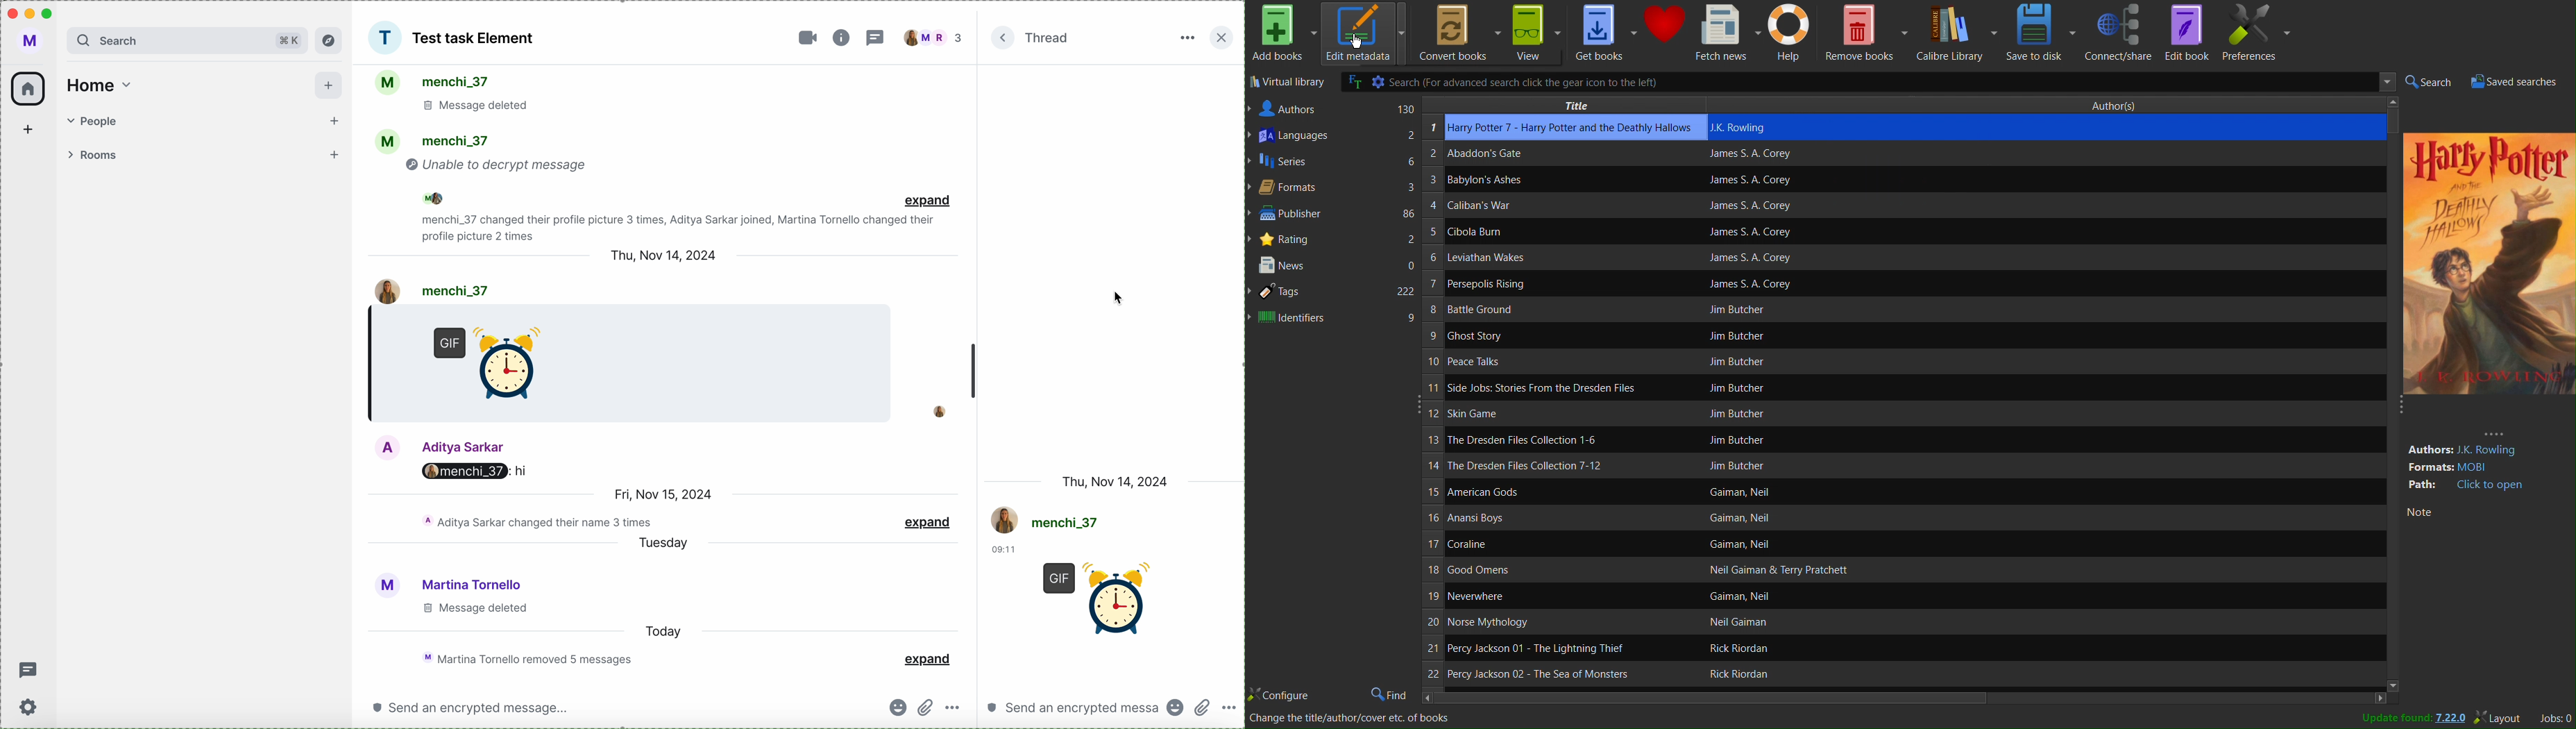  I want to click on path, so click(2466, 487).